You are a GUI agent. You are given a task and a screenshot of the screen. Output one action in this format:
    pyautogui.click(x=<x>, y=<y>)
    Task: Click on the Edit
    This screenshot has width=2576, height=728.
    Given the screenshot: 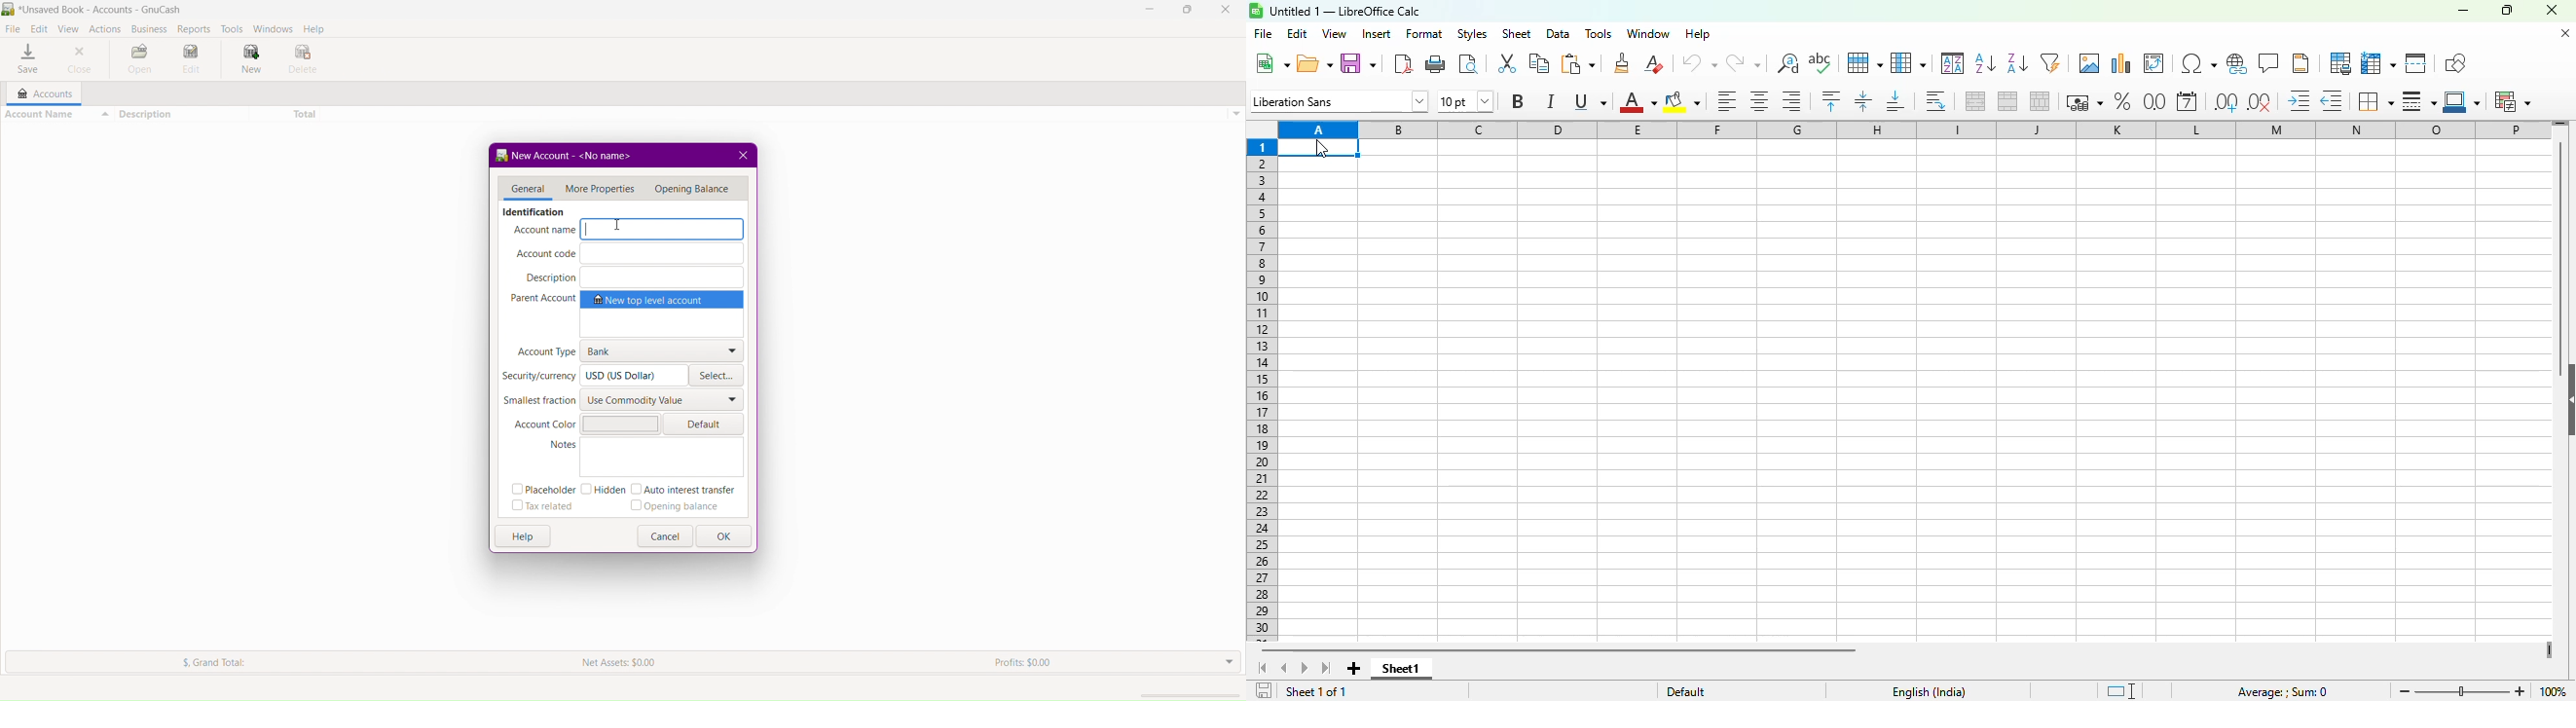 What is the action you would take?
    pyautogui.click(x=193, y=60)
    